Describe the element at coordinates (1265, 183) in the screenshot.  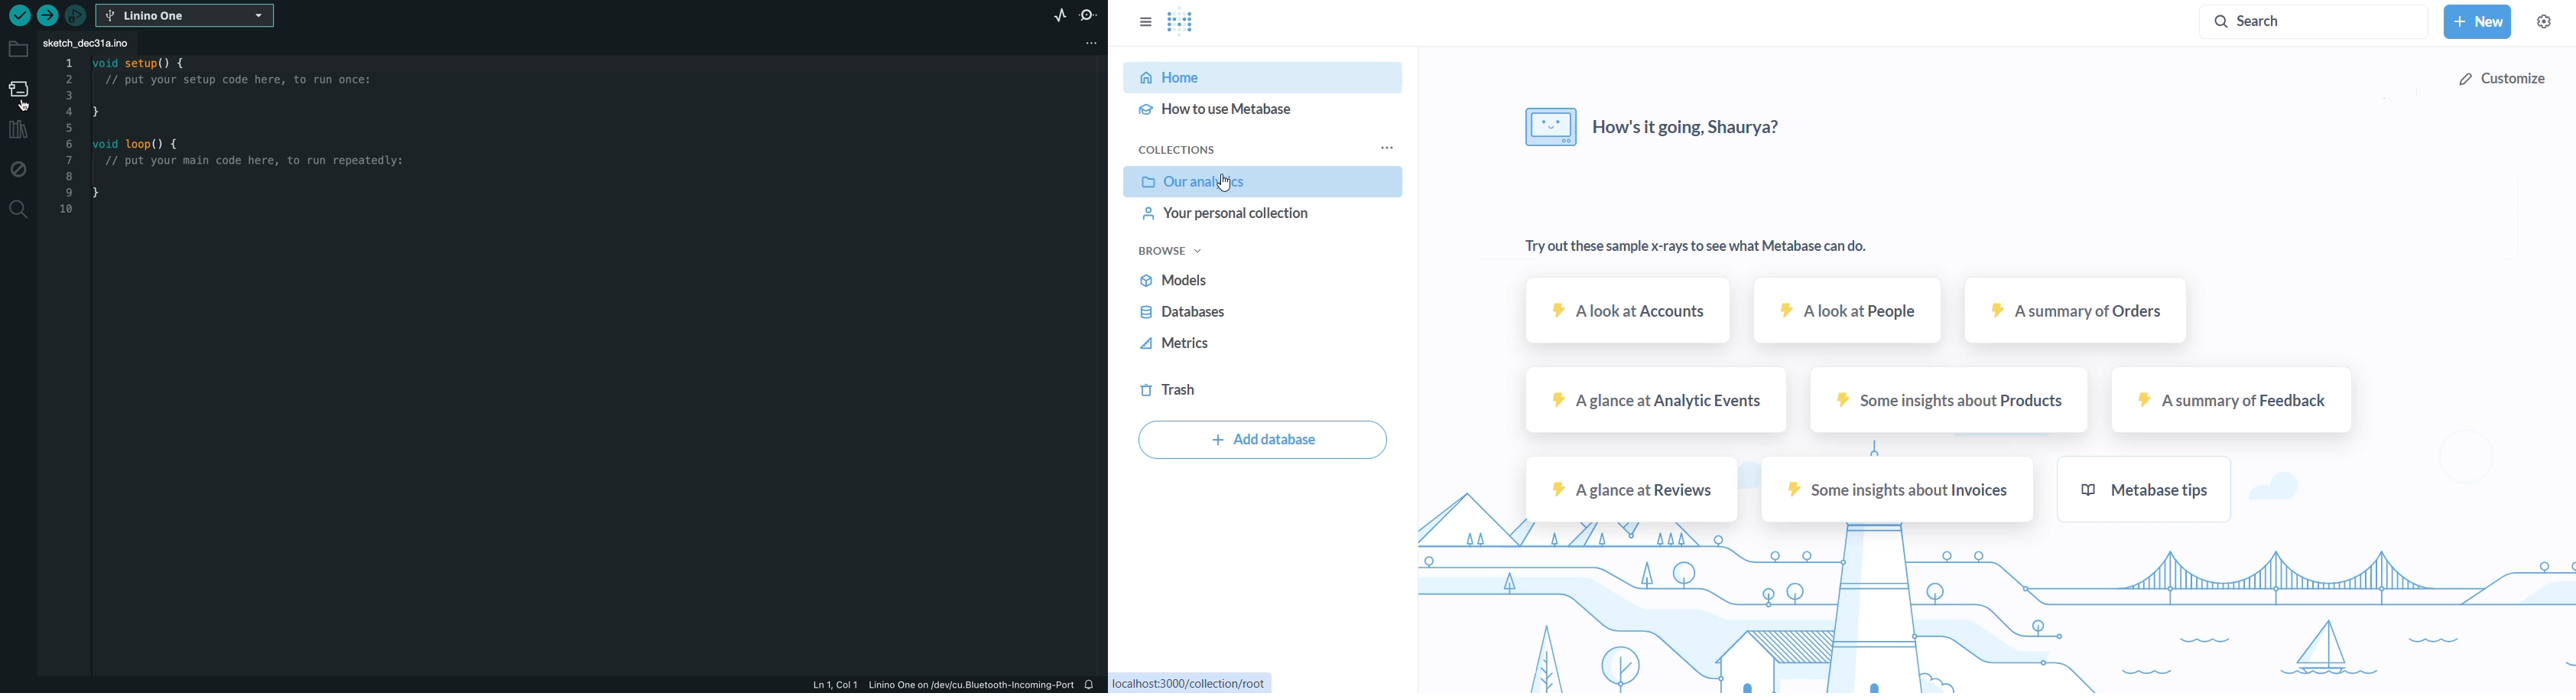
I see `our analytics` at that location.